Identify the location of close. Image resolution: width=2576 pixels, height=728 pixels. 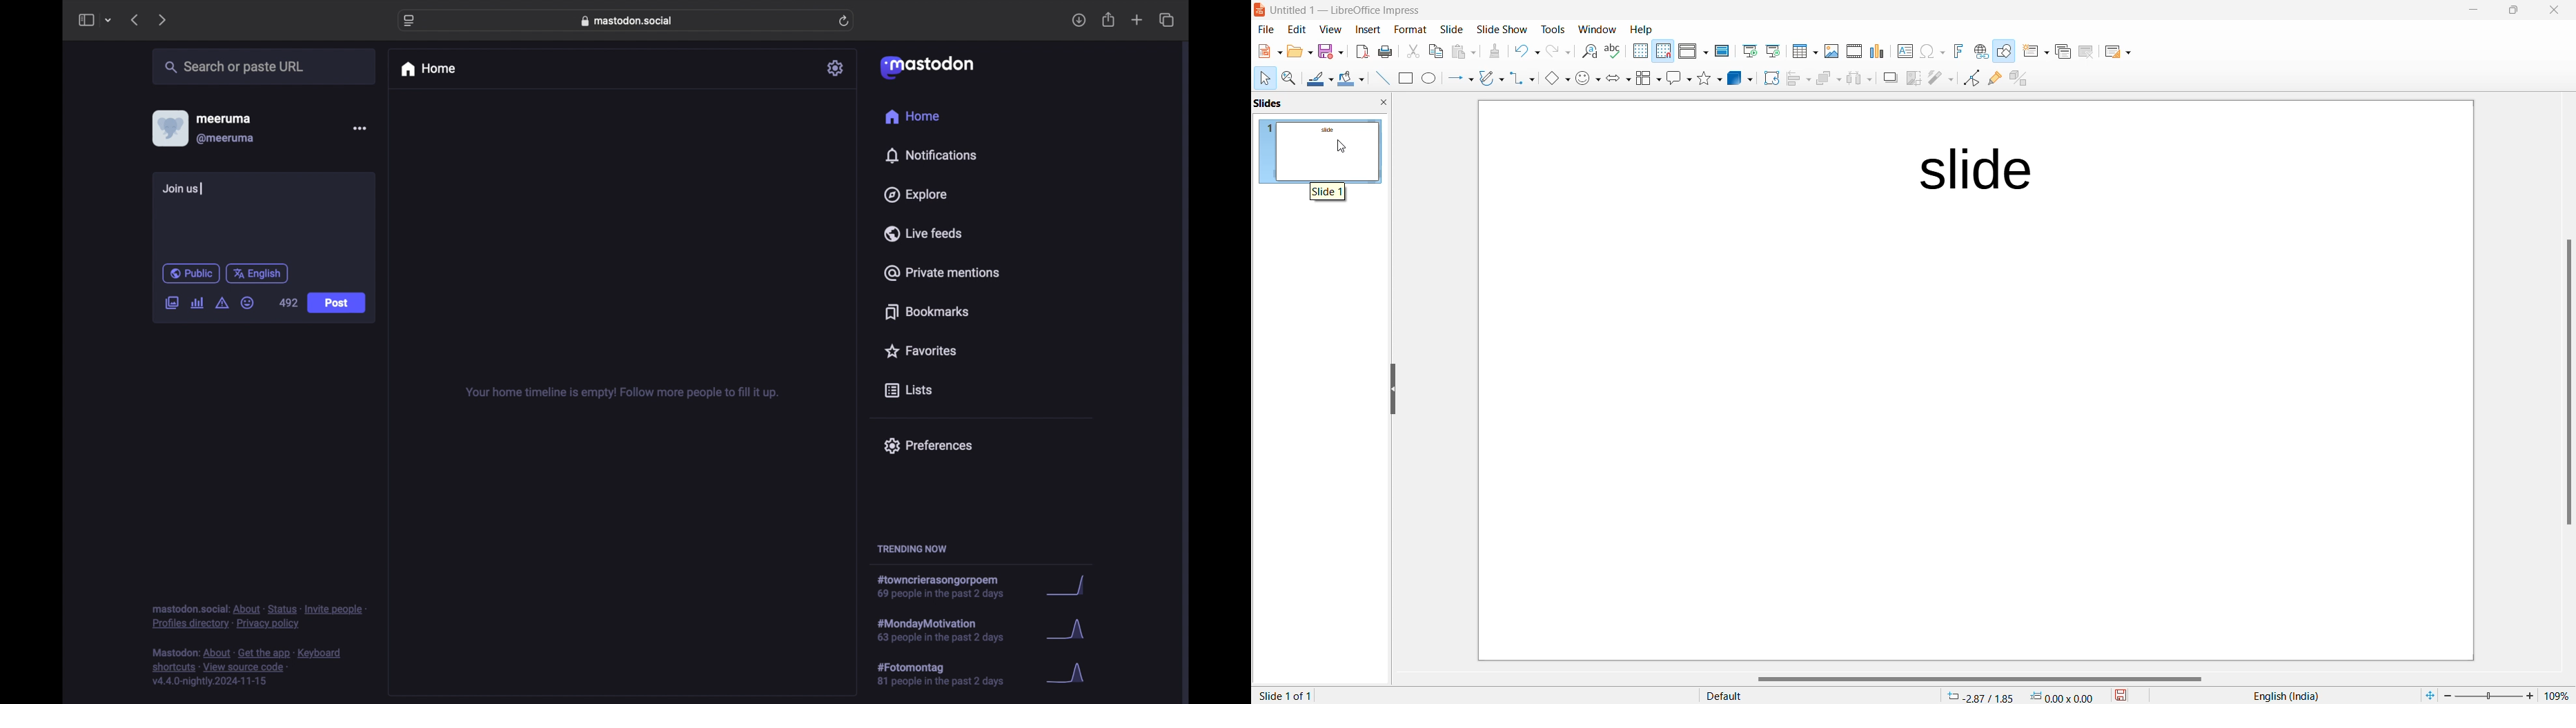
(2554, 12).